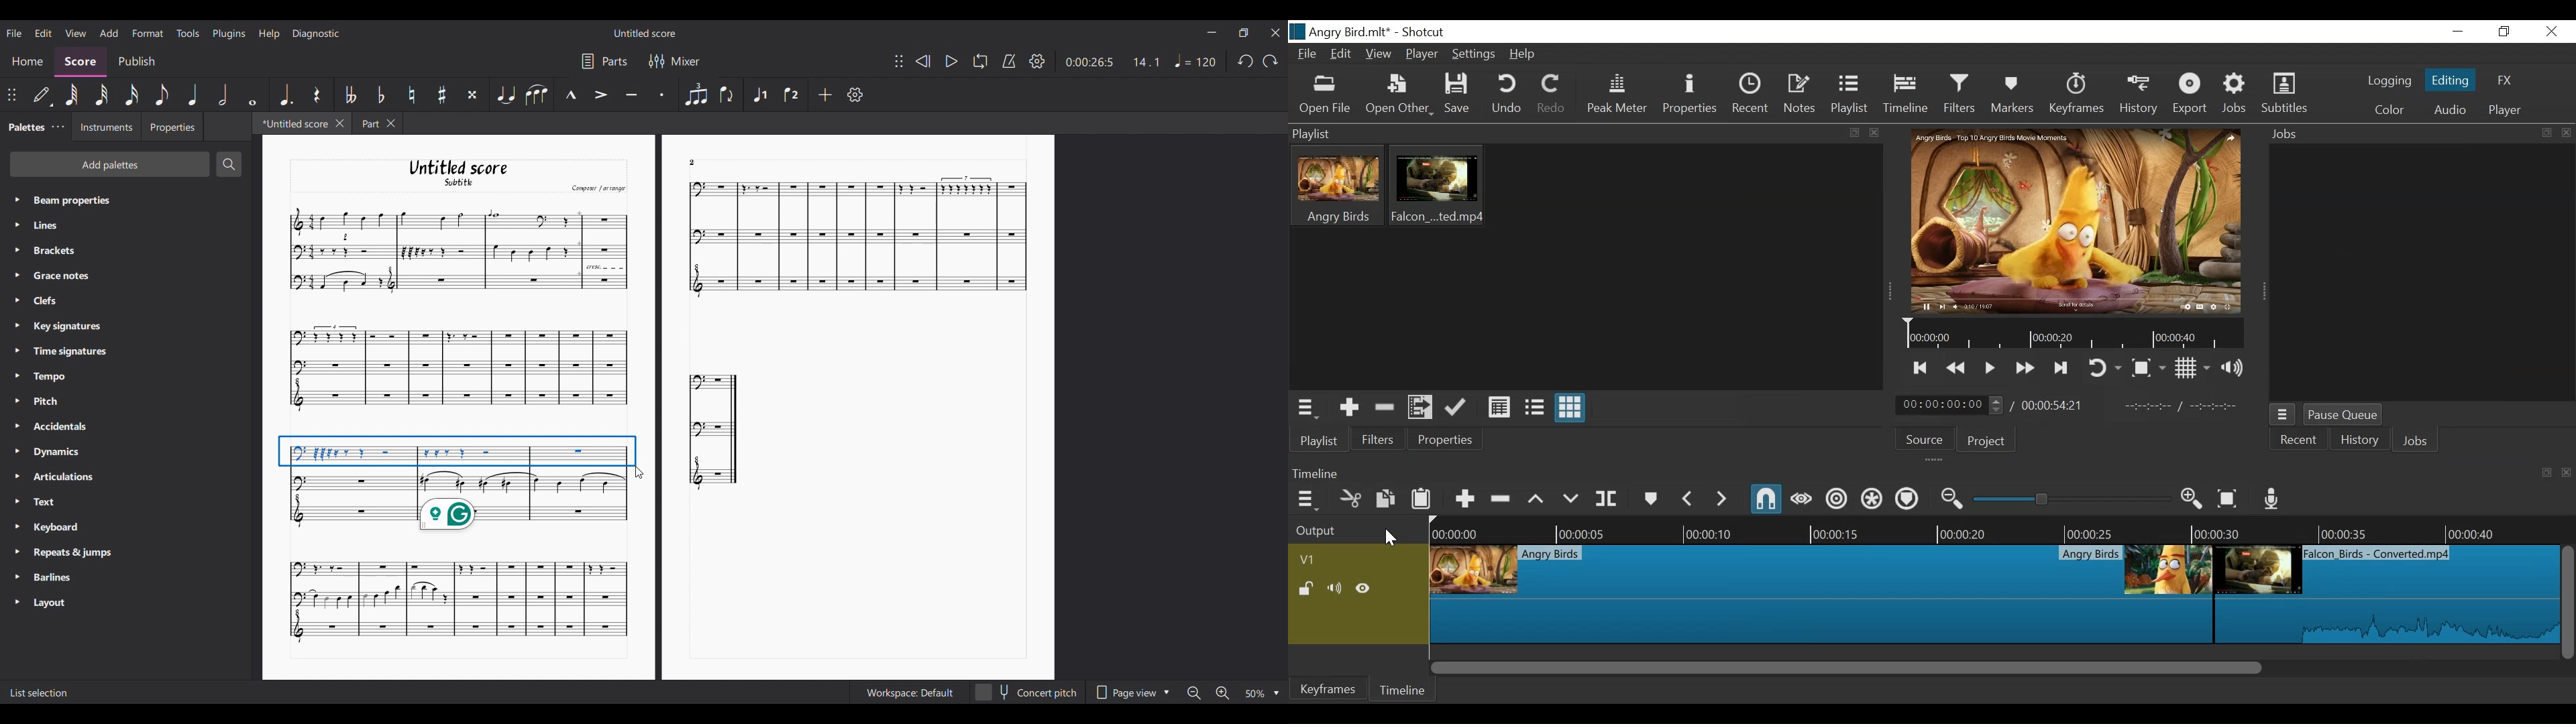 The width and height of the screenshot is (2576, 728). What do you see at coordinates (103, 127) in the screenshot?
I see `Instruments` at bounding box center [103, 127].